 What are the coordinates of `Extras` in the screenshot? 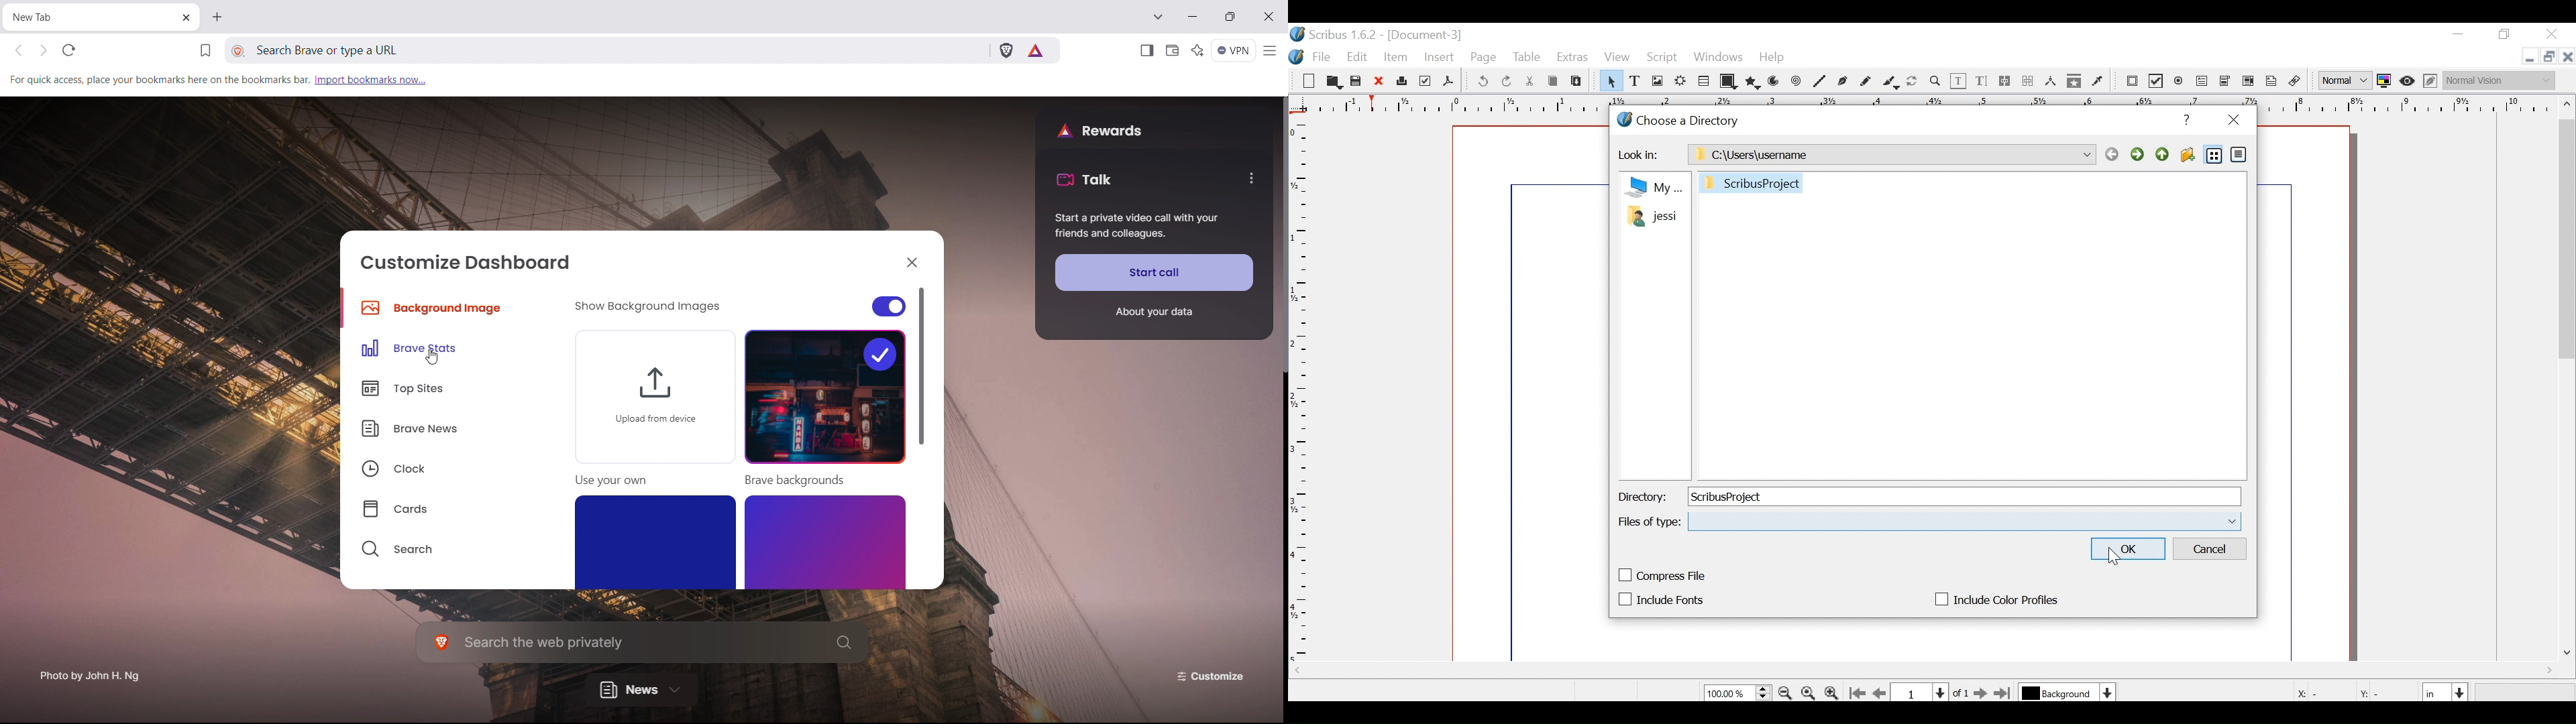 It's located at (1572, 58).